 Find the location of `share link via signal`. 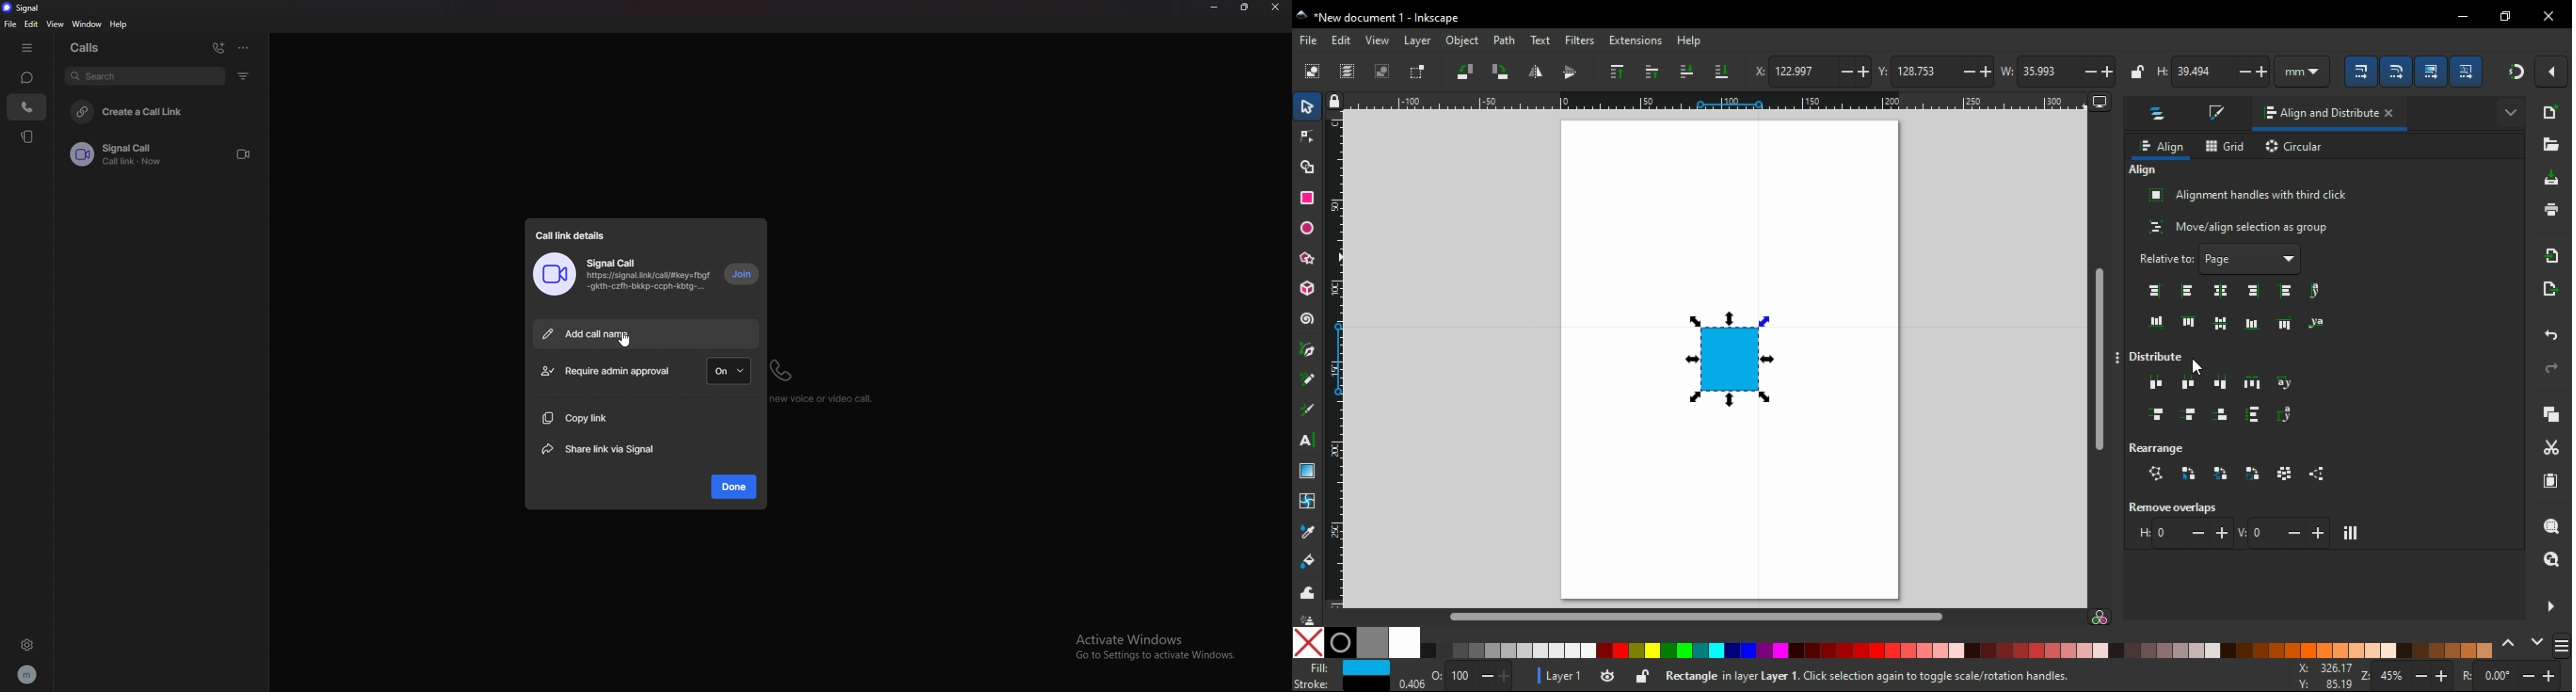

share link via signal is located at coordinates (605, 450).